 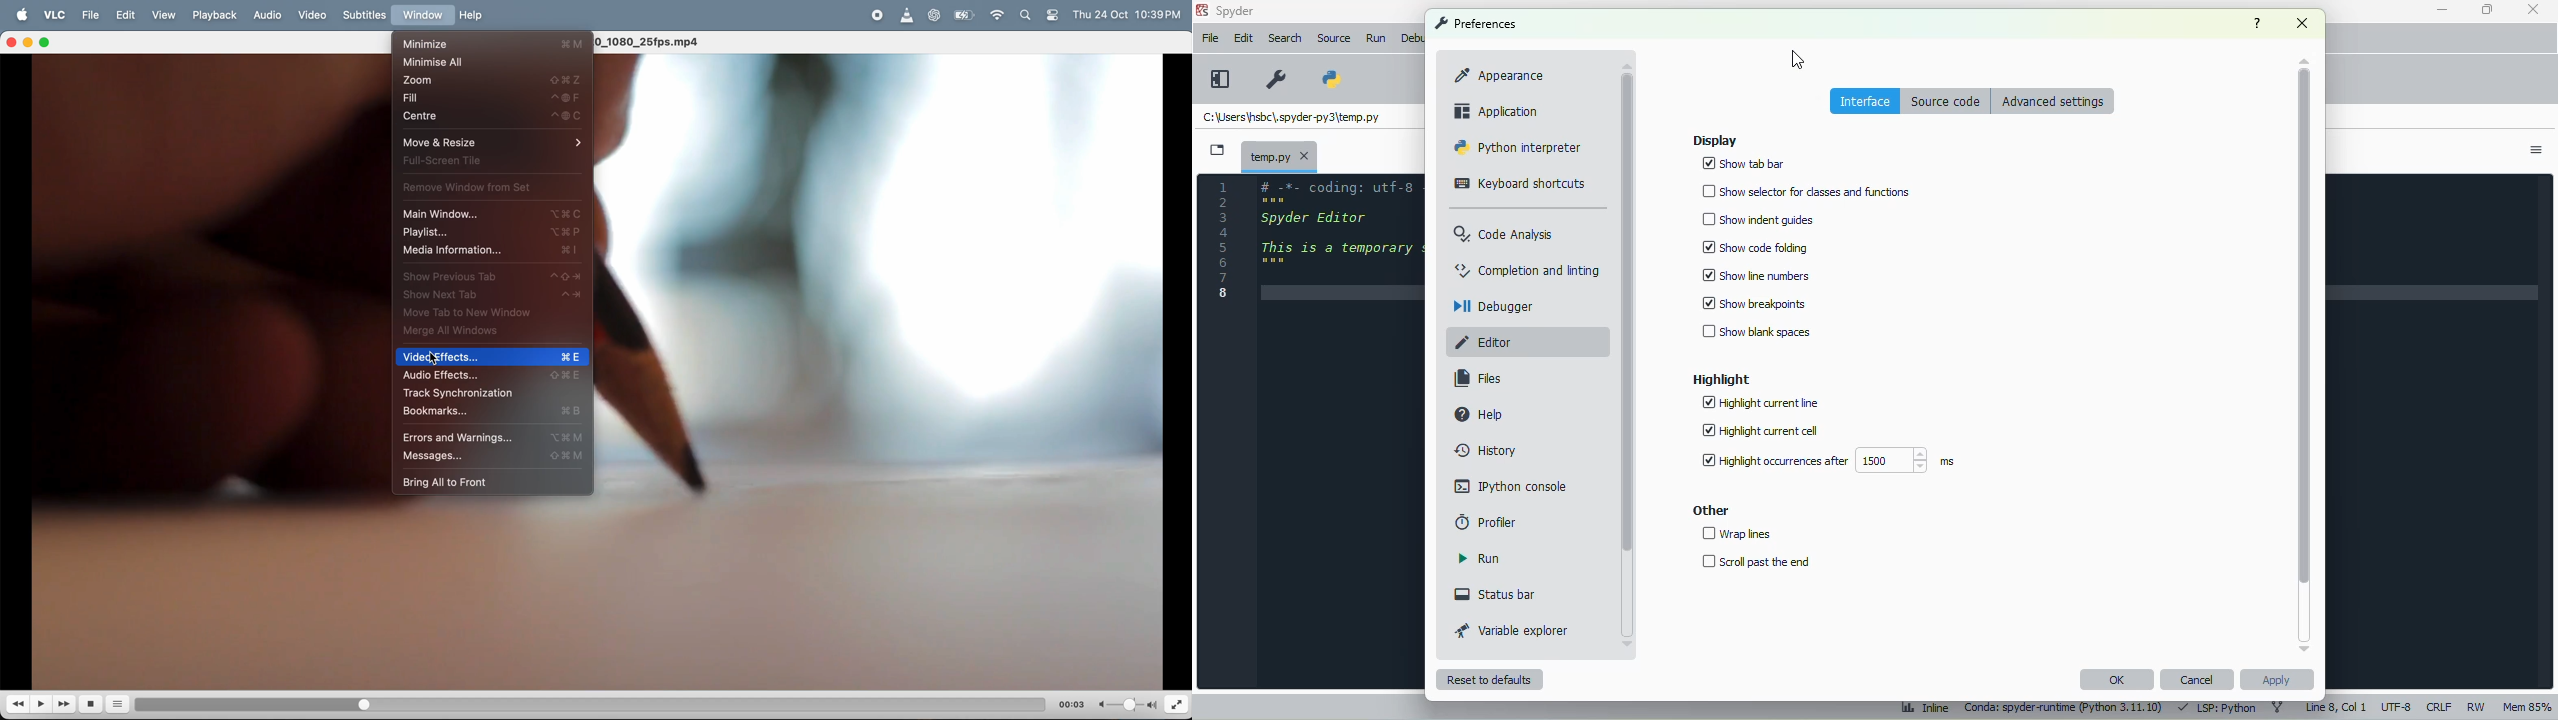 What do you see at coordinates (1713, 511) in the screenshot?
I see `other` at bounding box center [1713, 511].